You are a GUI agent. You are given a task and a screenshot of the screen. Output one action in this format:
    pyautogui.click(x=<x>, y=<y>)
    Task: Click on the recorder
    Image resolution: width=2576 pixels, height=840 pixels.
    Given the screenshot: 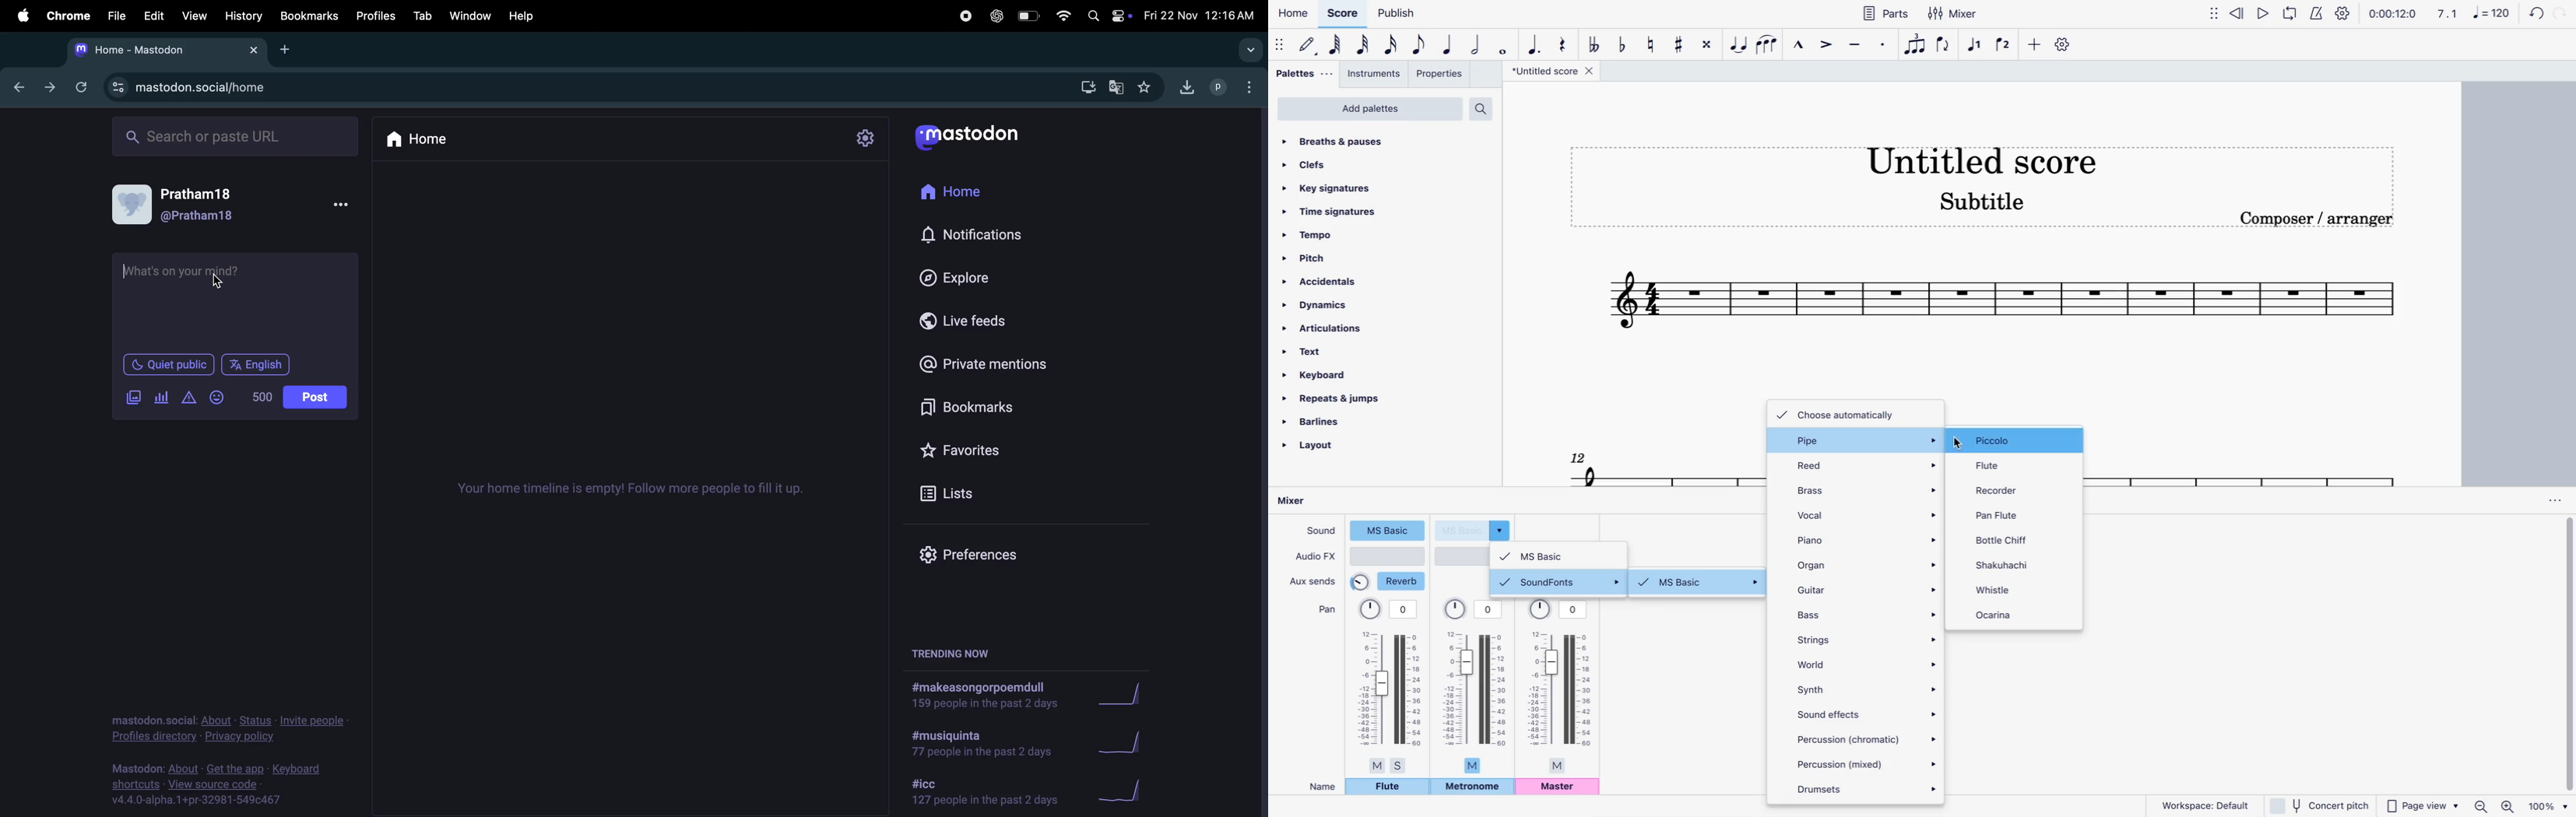 What is the action you would take?
    pyautogui.click(x=2005, y=491)
    